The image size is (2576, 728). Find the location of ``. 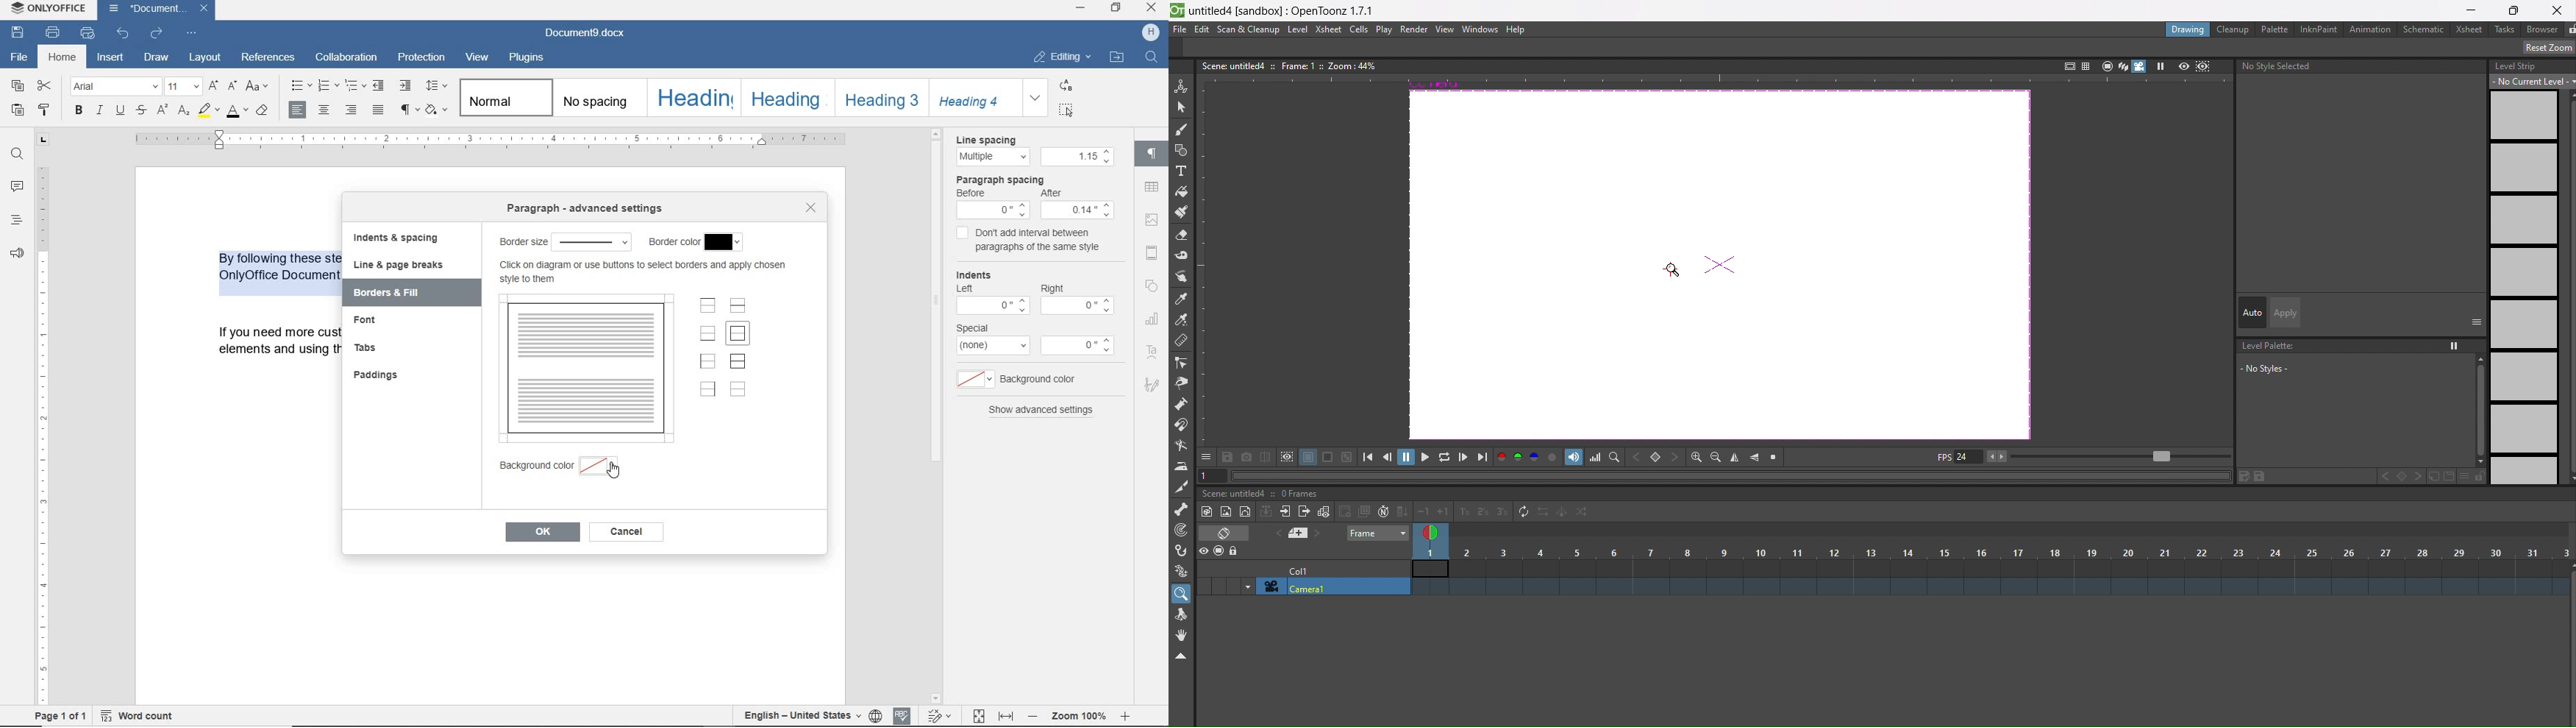

 is located at coordinates (1182, 636).